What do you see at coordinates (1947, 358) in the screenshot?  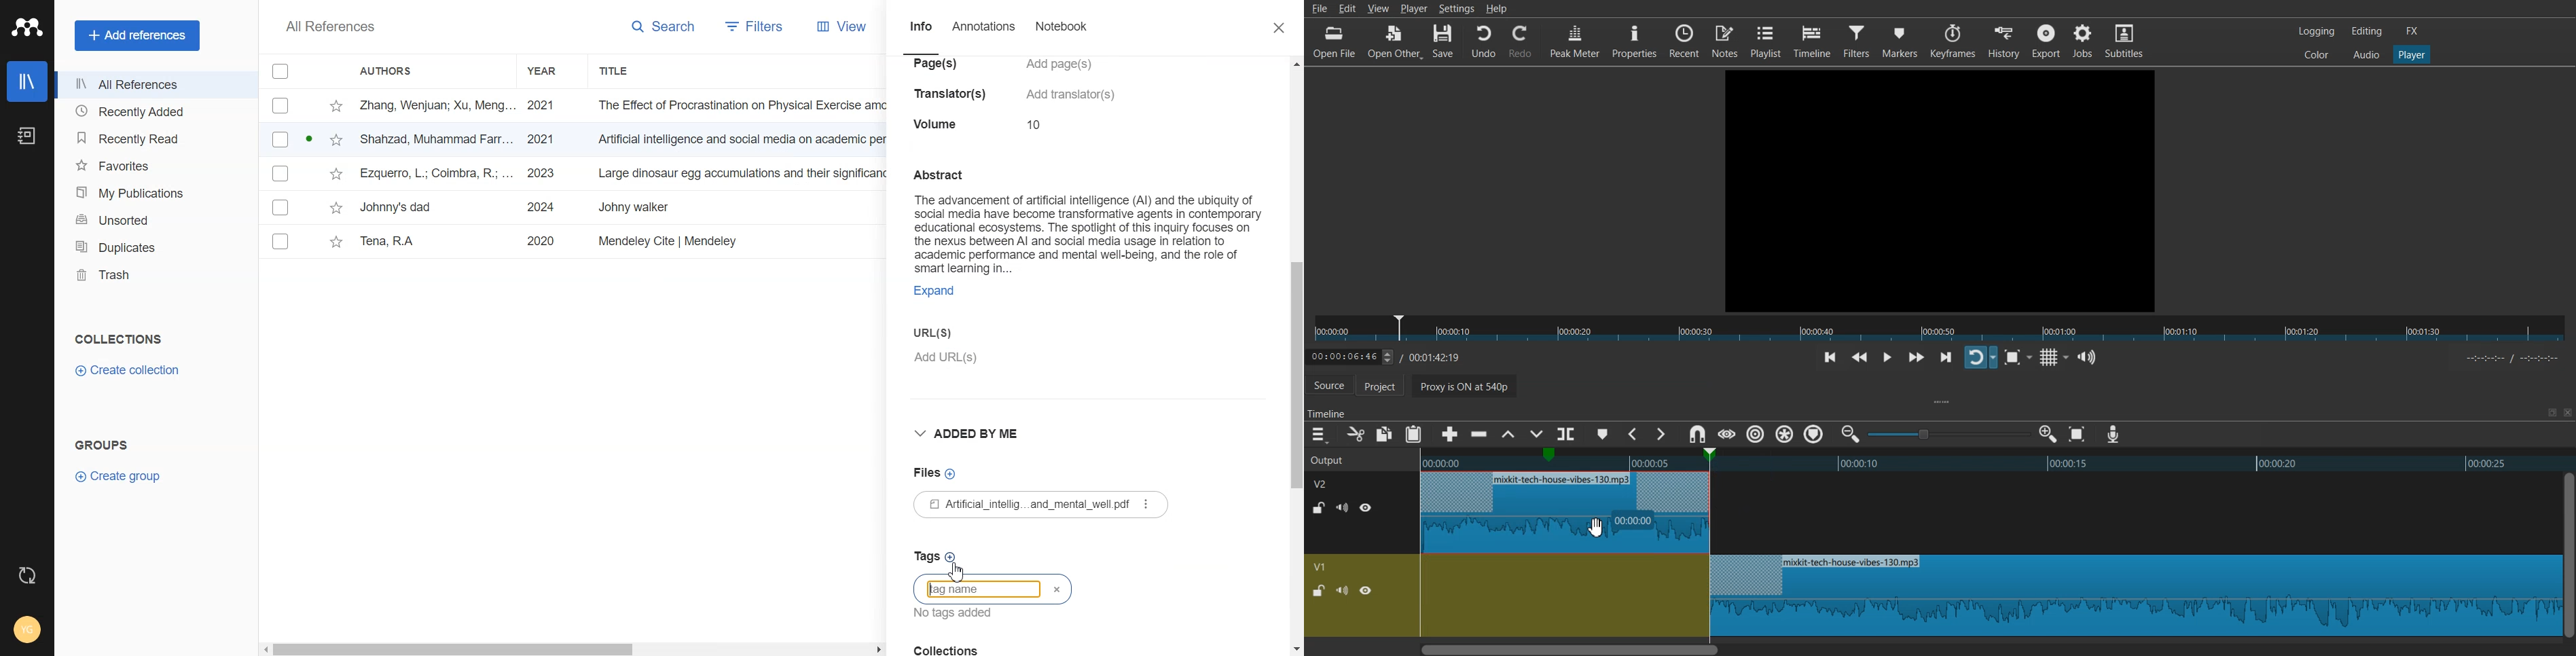 I see `Skip to next point` at bounding box center [1947, 358].